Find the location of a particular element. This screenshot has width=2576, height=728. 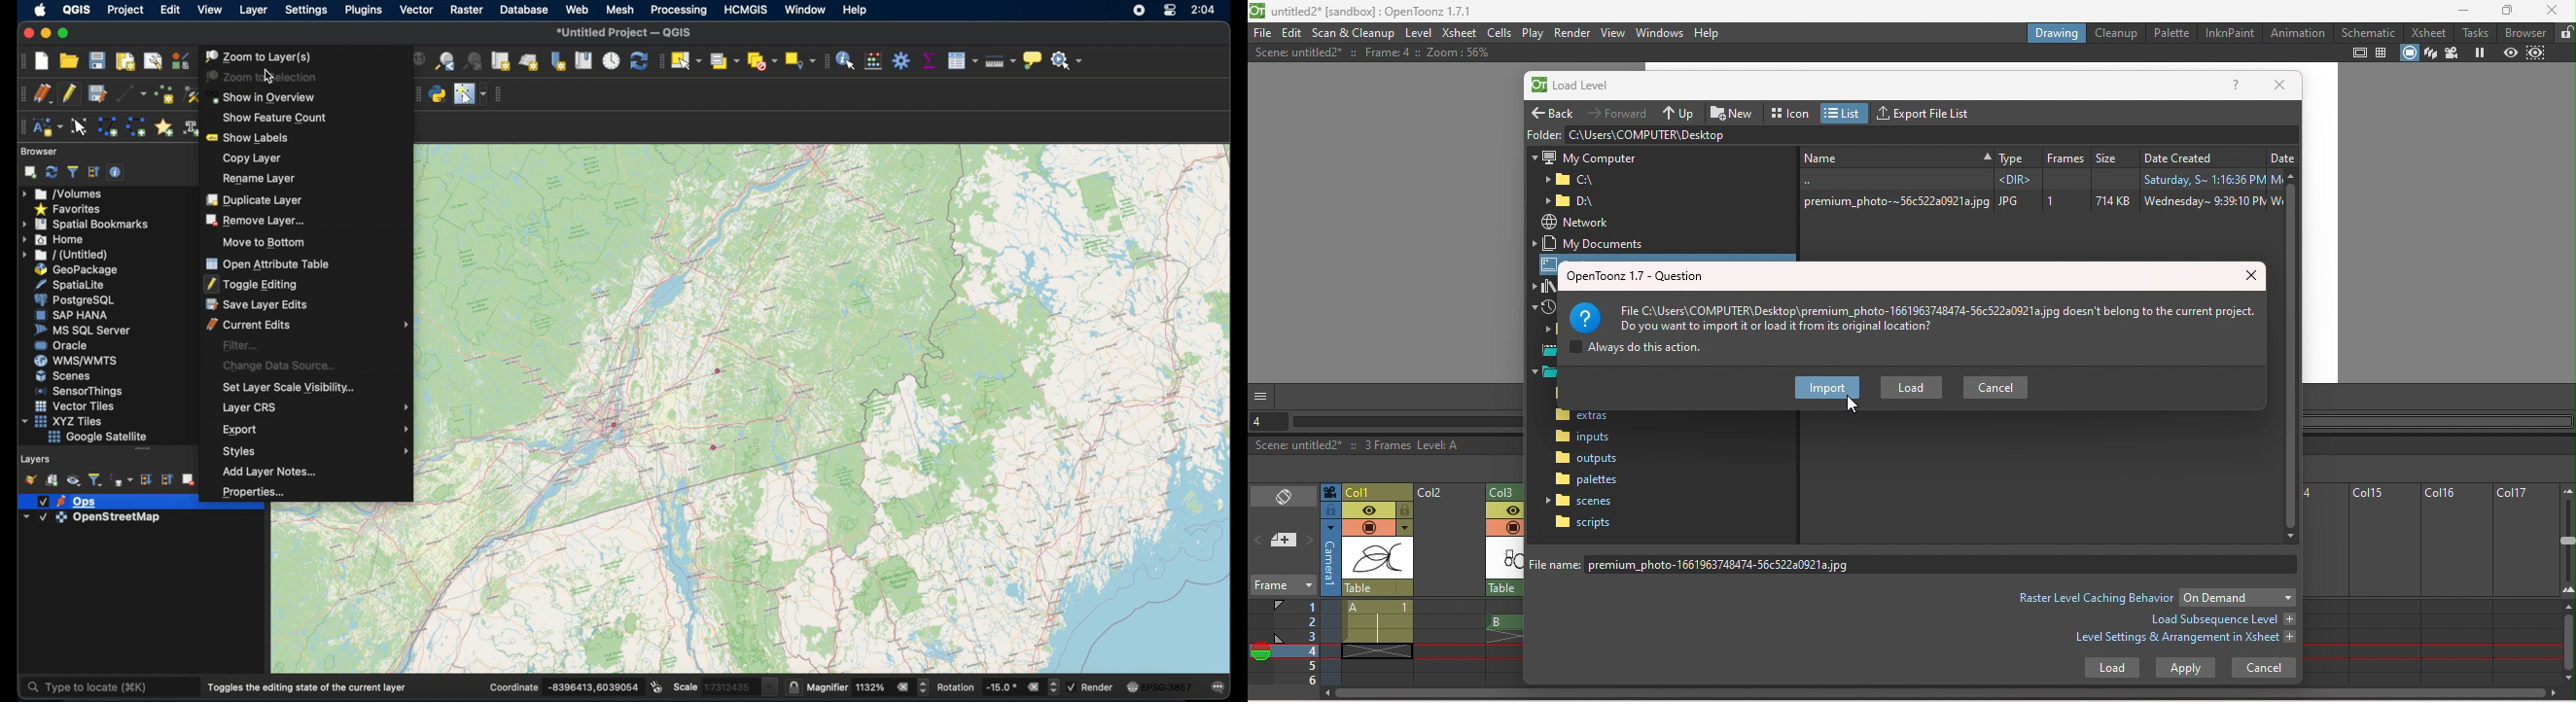

file is located at coordinates (1262, 33).